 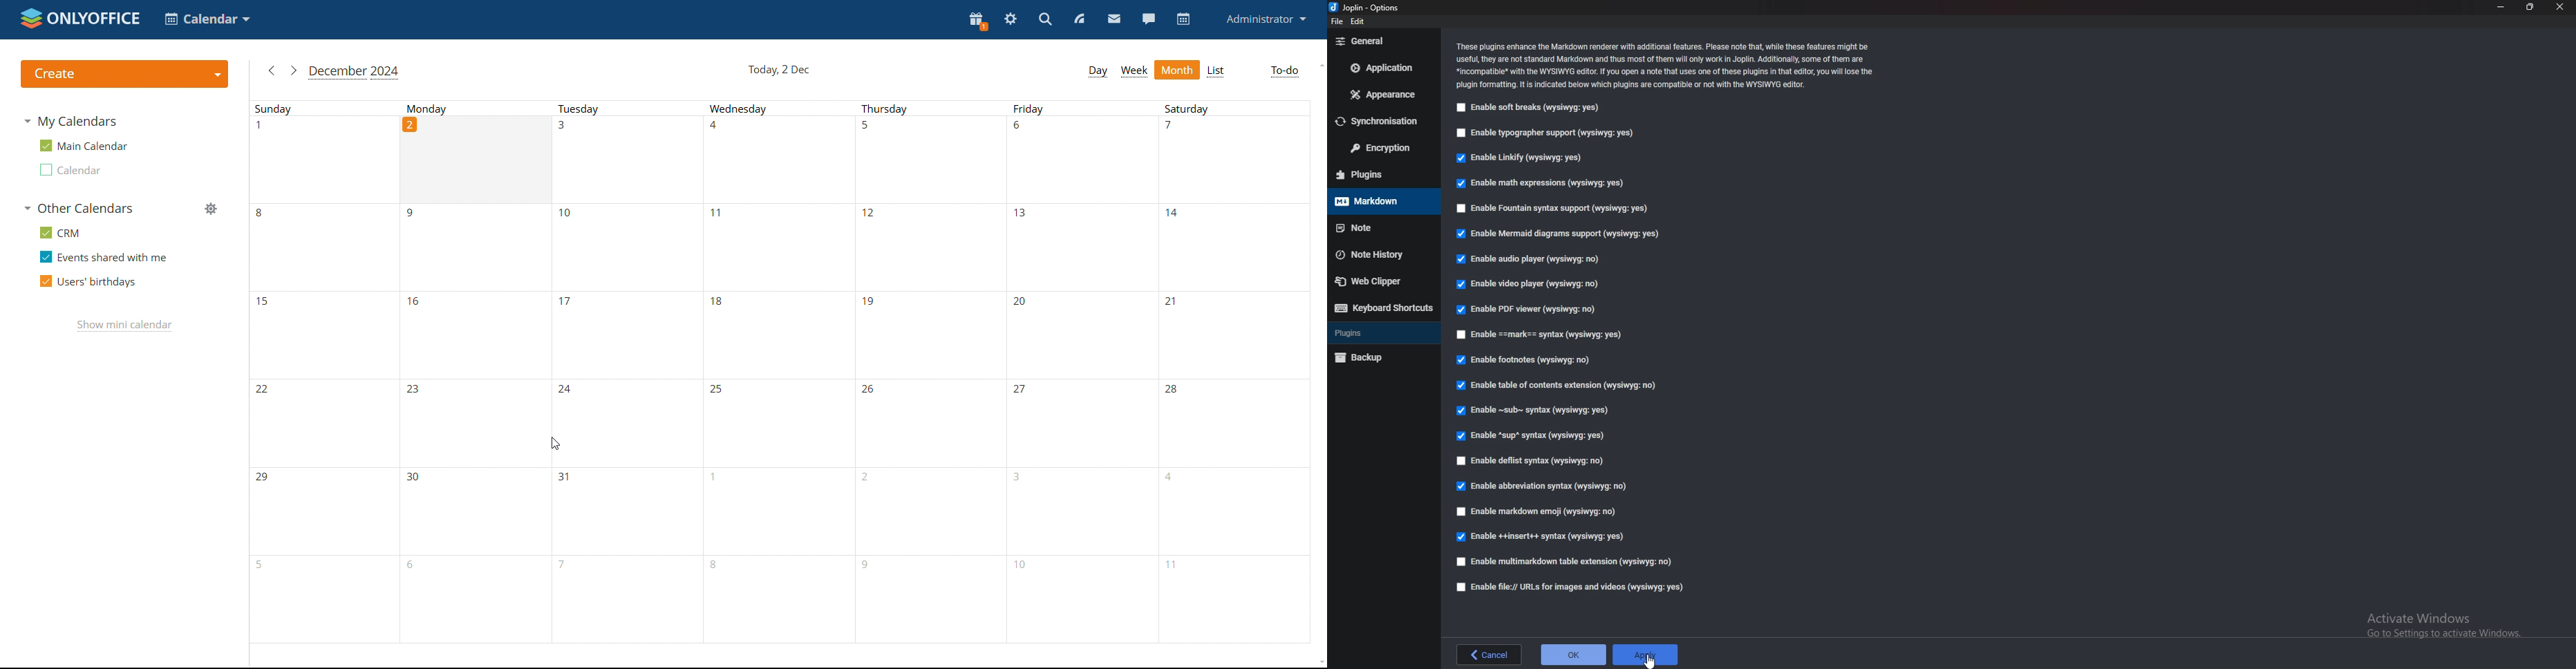 I want to click on enable Mark Syntax, so click(x=1542, y=333).